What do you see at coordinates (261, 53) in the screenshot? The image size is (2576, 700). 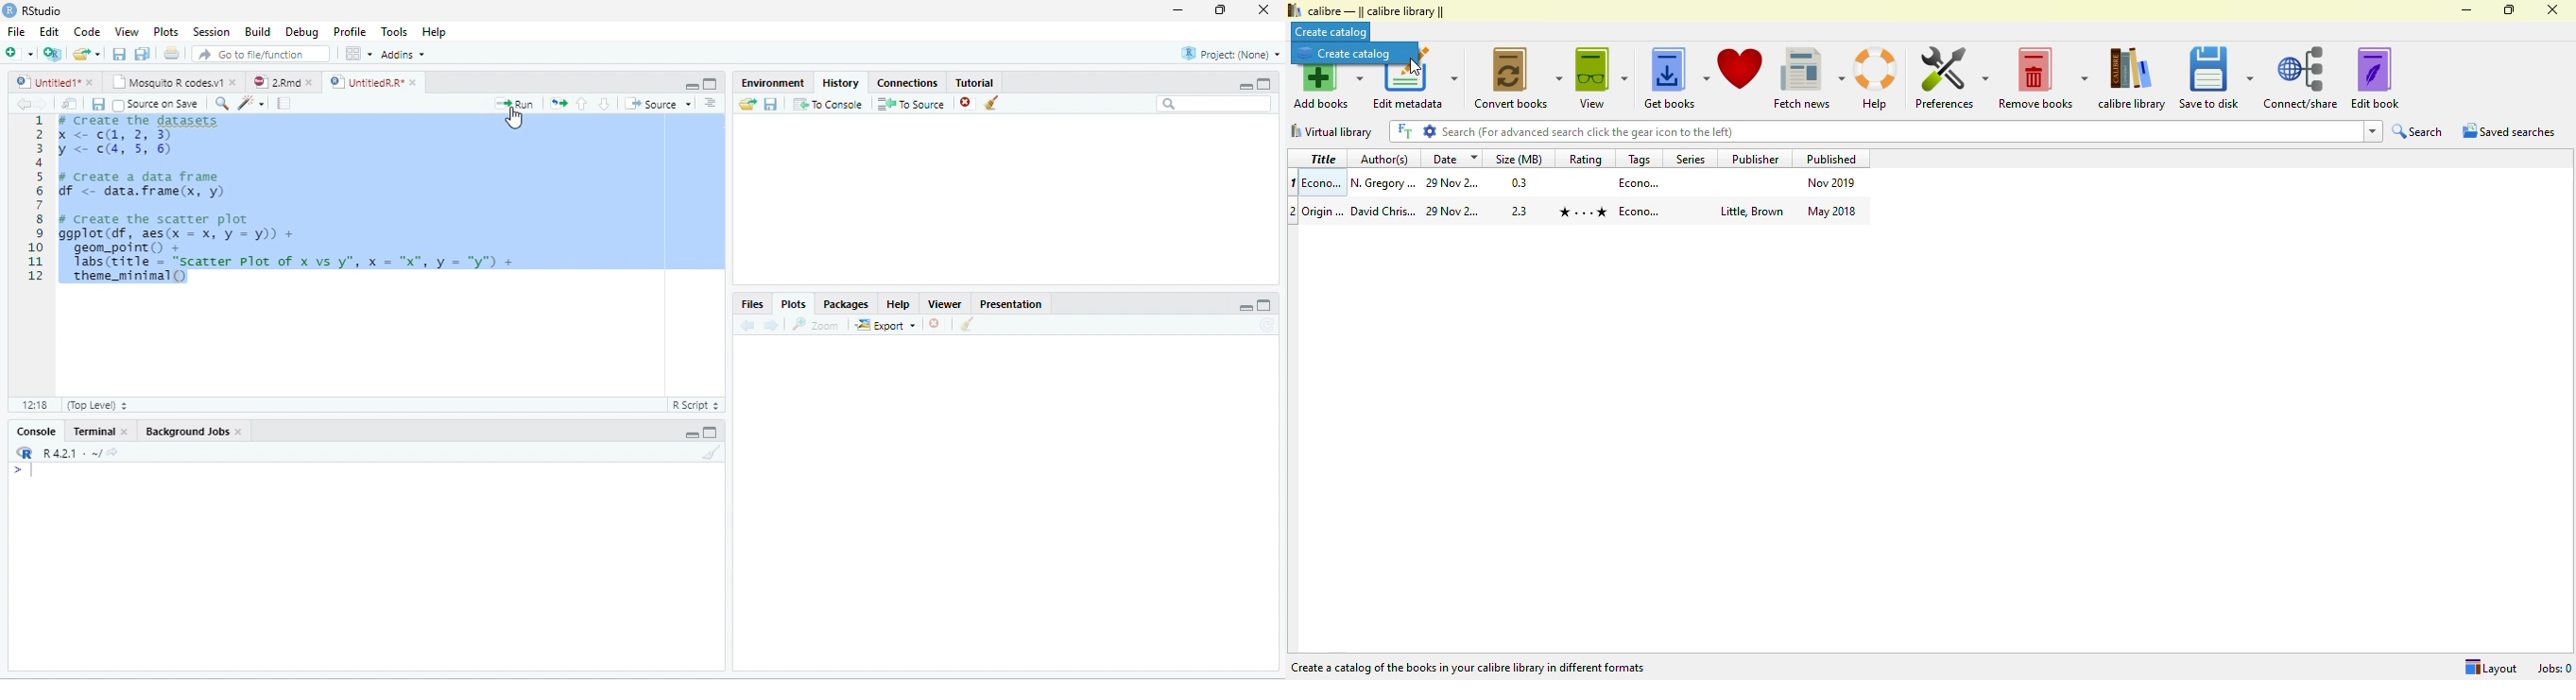 I see `Go to file/function` at bounding box center [261, 53].